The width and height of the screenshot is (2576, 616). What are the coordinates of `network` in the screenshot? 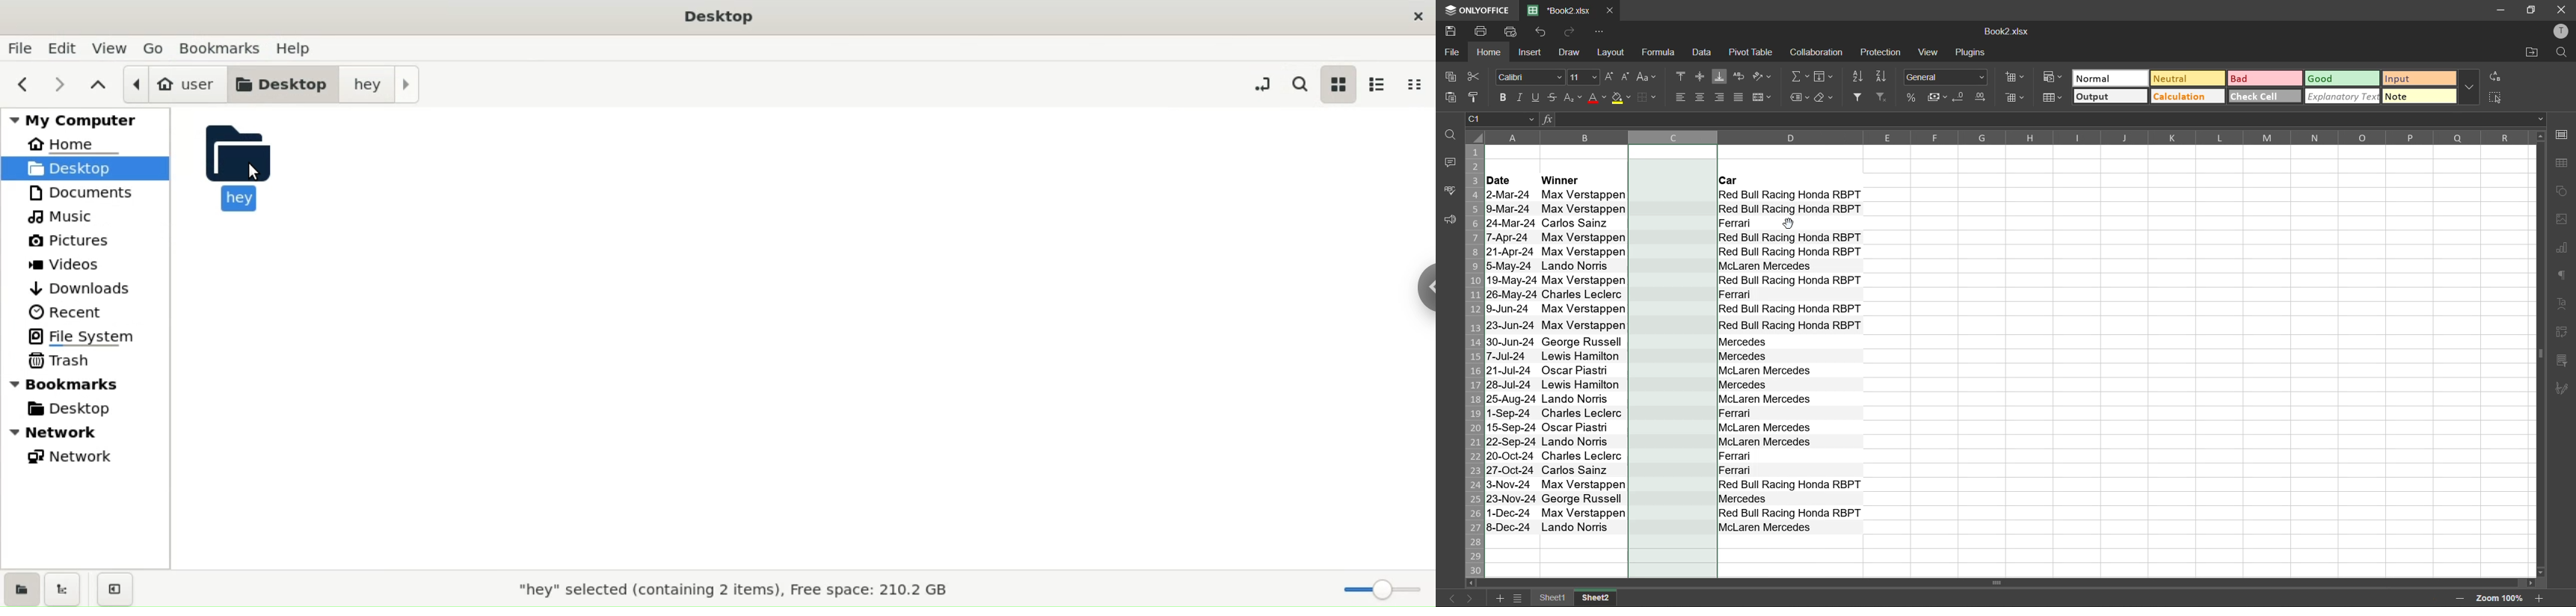 It's located at (72, 457).